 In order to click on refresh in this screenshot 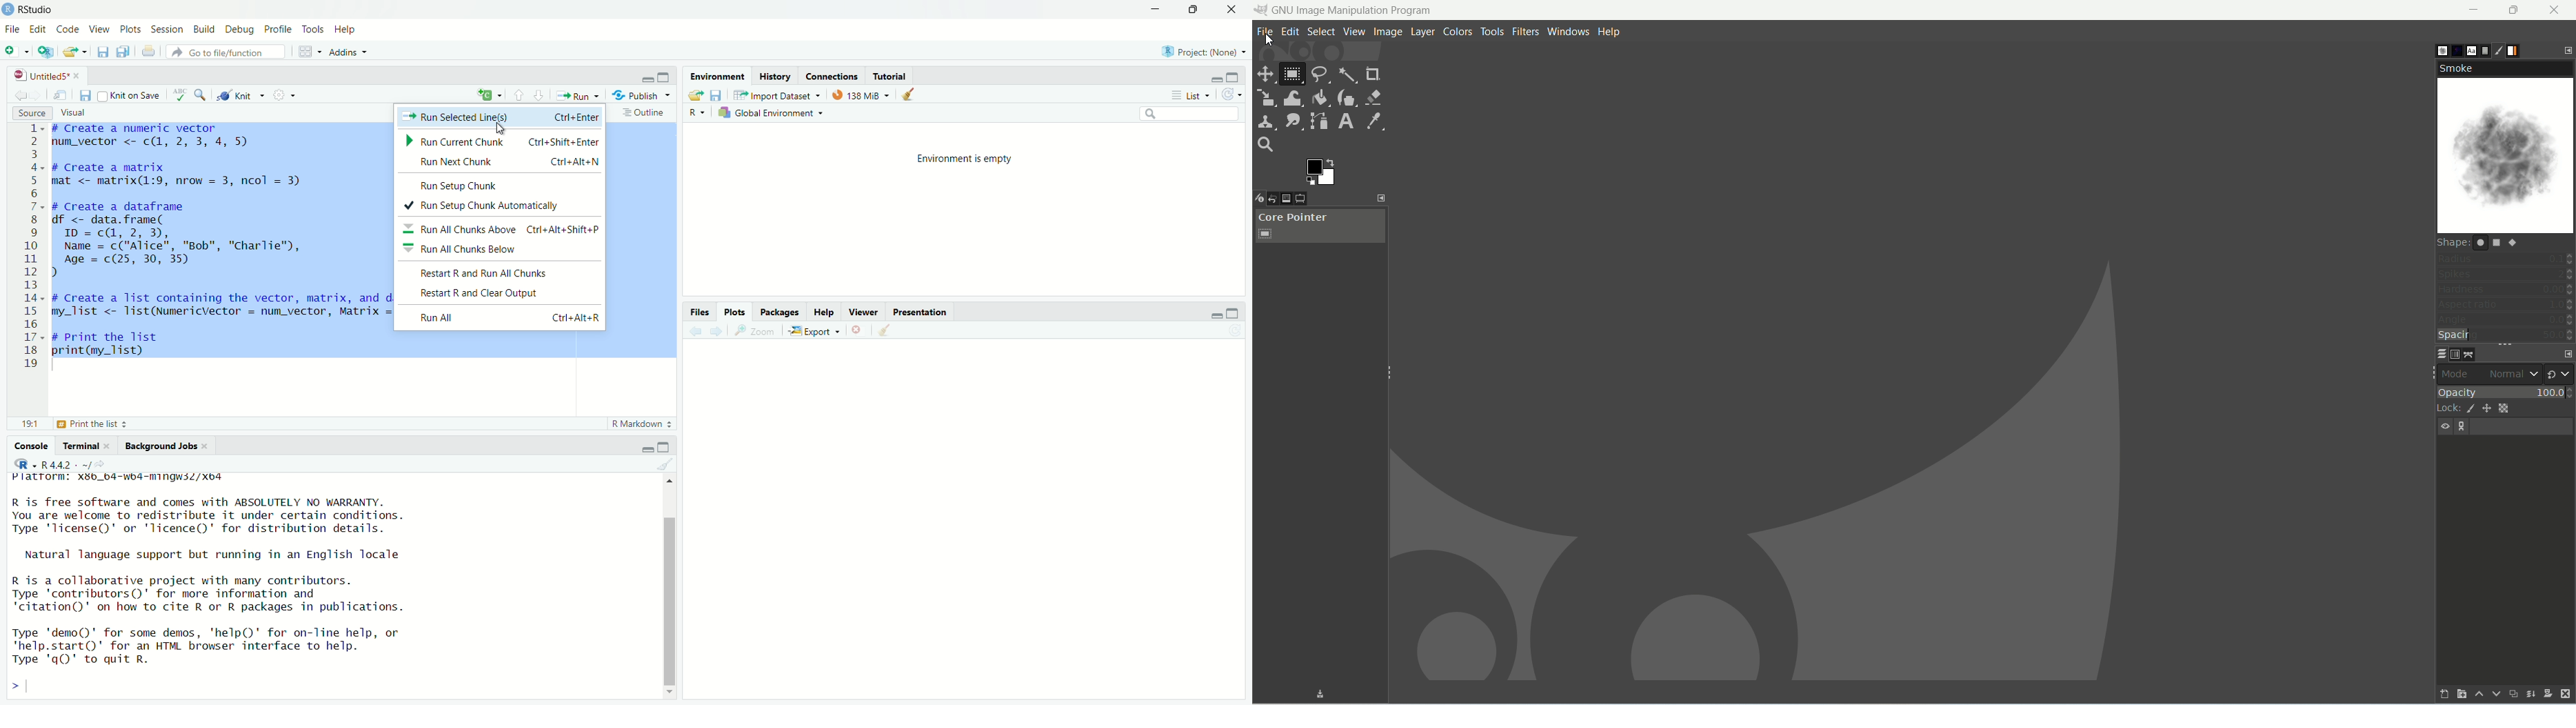, I will do `click(1233, 93)`.